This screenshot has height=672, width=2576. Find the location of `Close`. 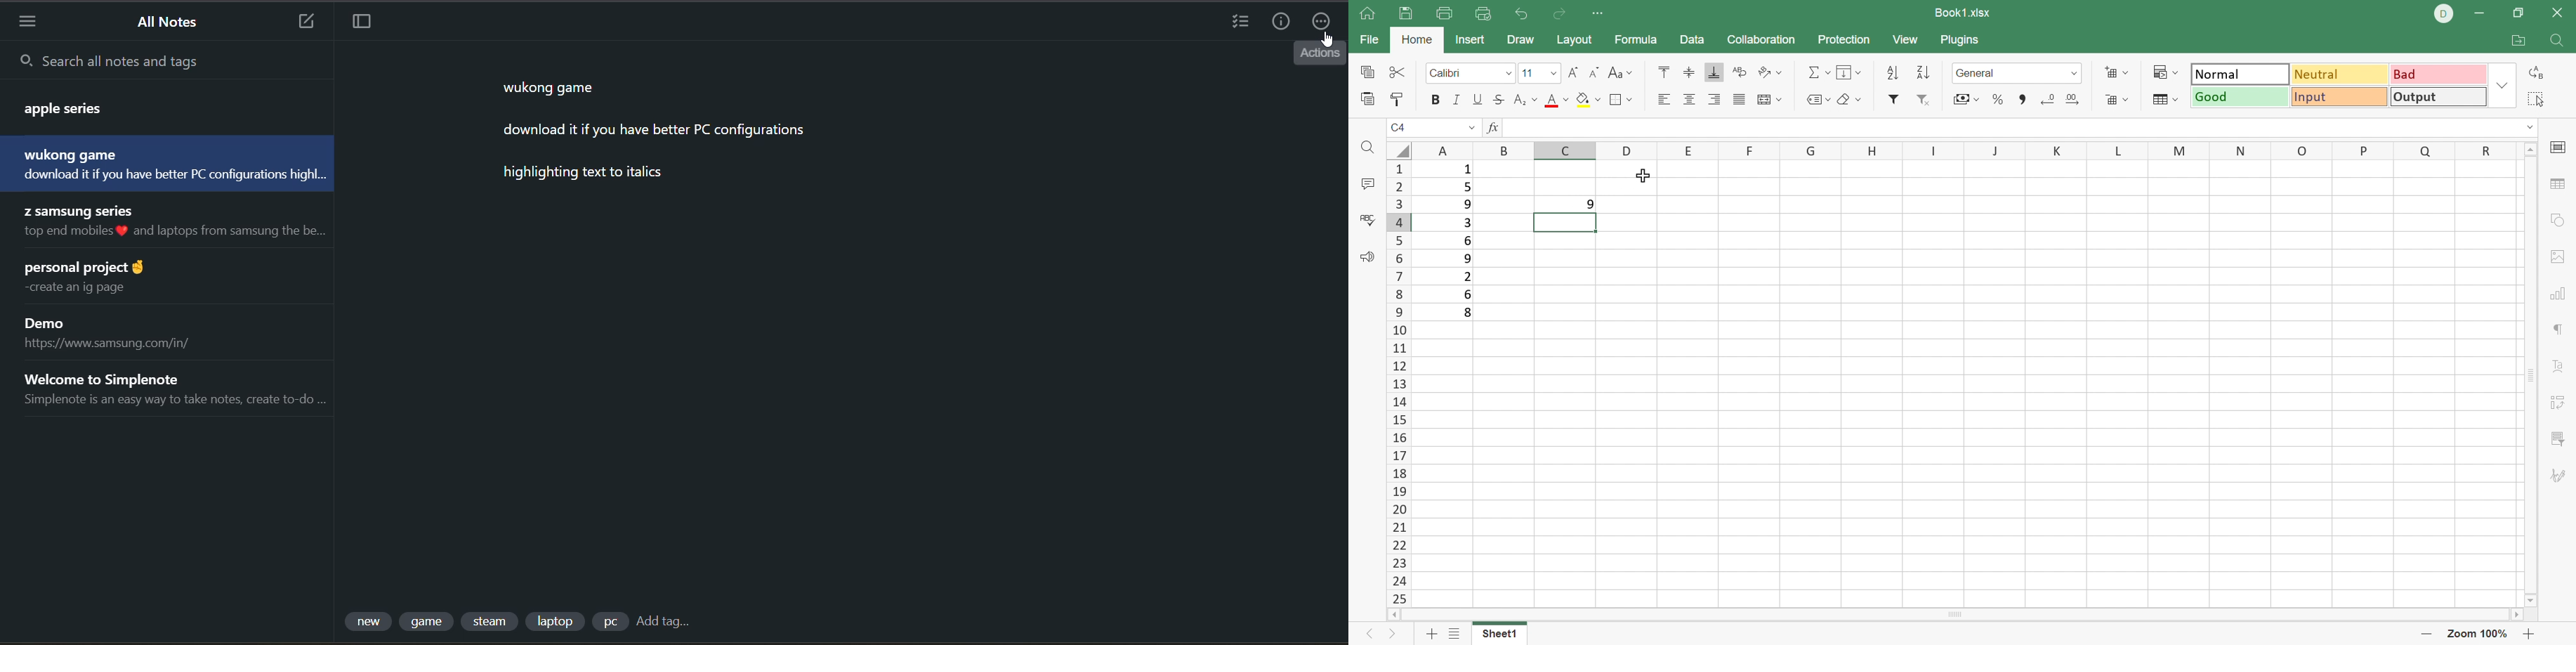

Close is located at coordinates (2561, 12).